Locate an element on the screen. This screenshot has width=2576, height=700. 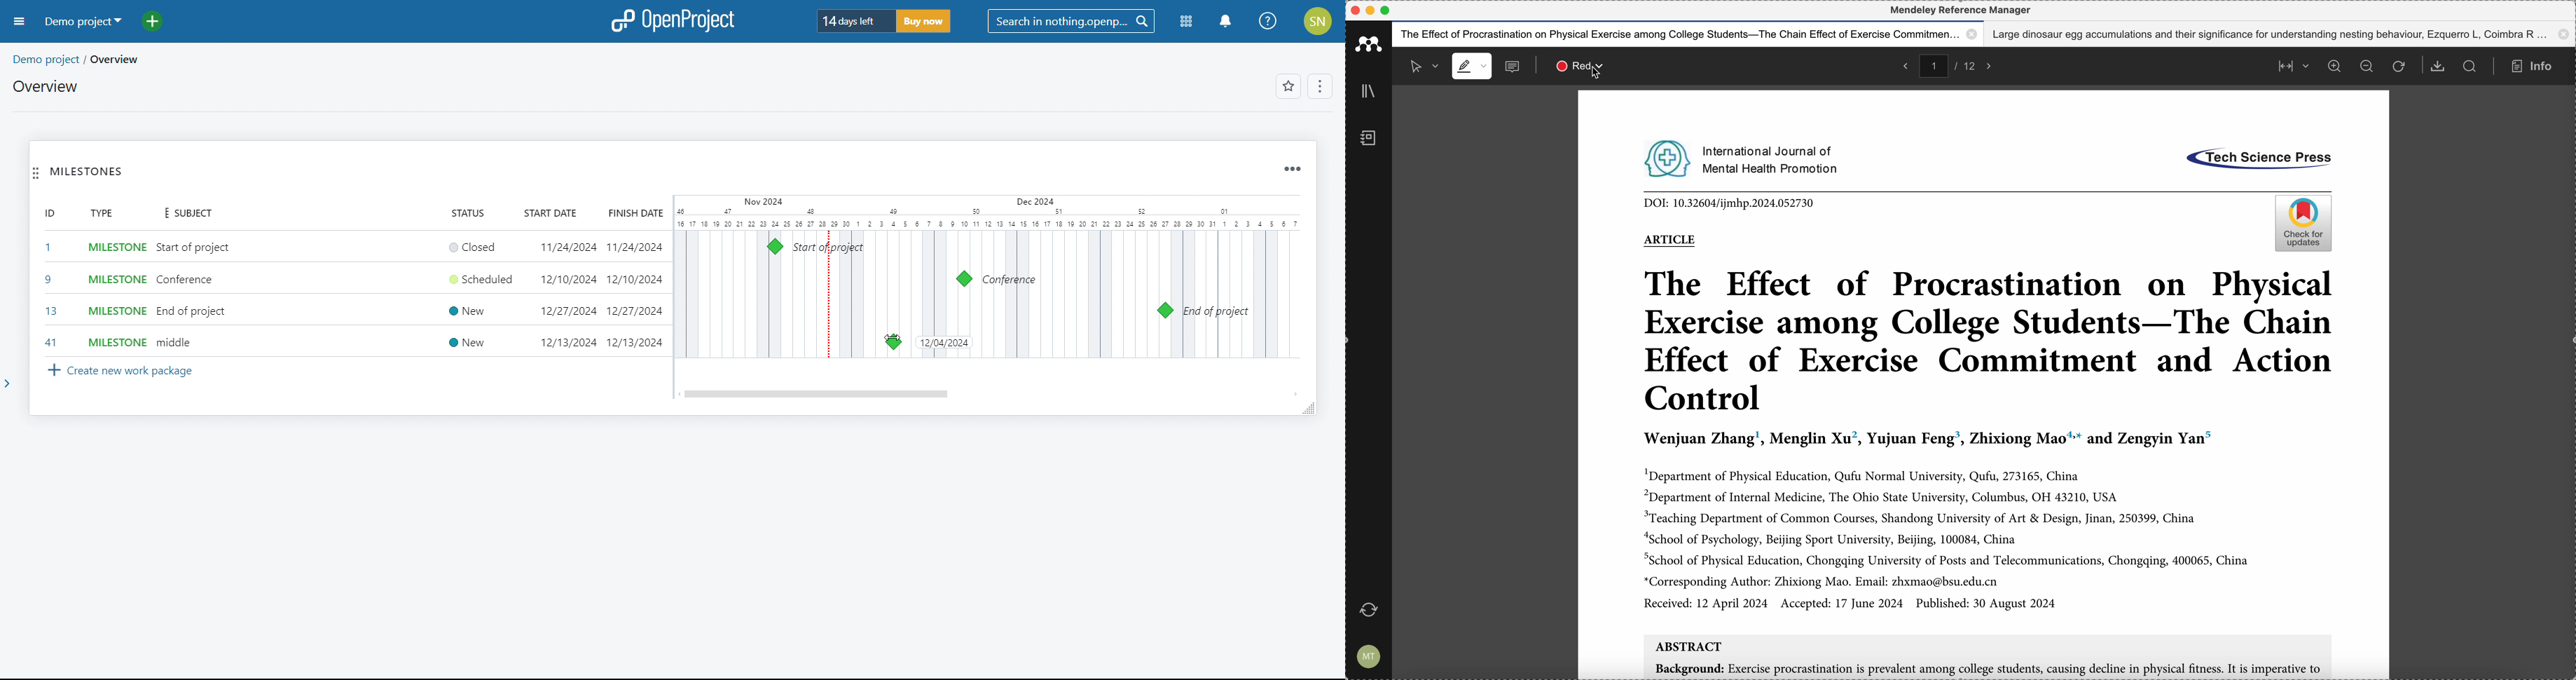
modules is located at coordinates (1187, 22).